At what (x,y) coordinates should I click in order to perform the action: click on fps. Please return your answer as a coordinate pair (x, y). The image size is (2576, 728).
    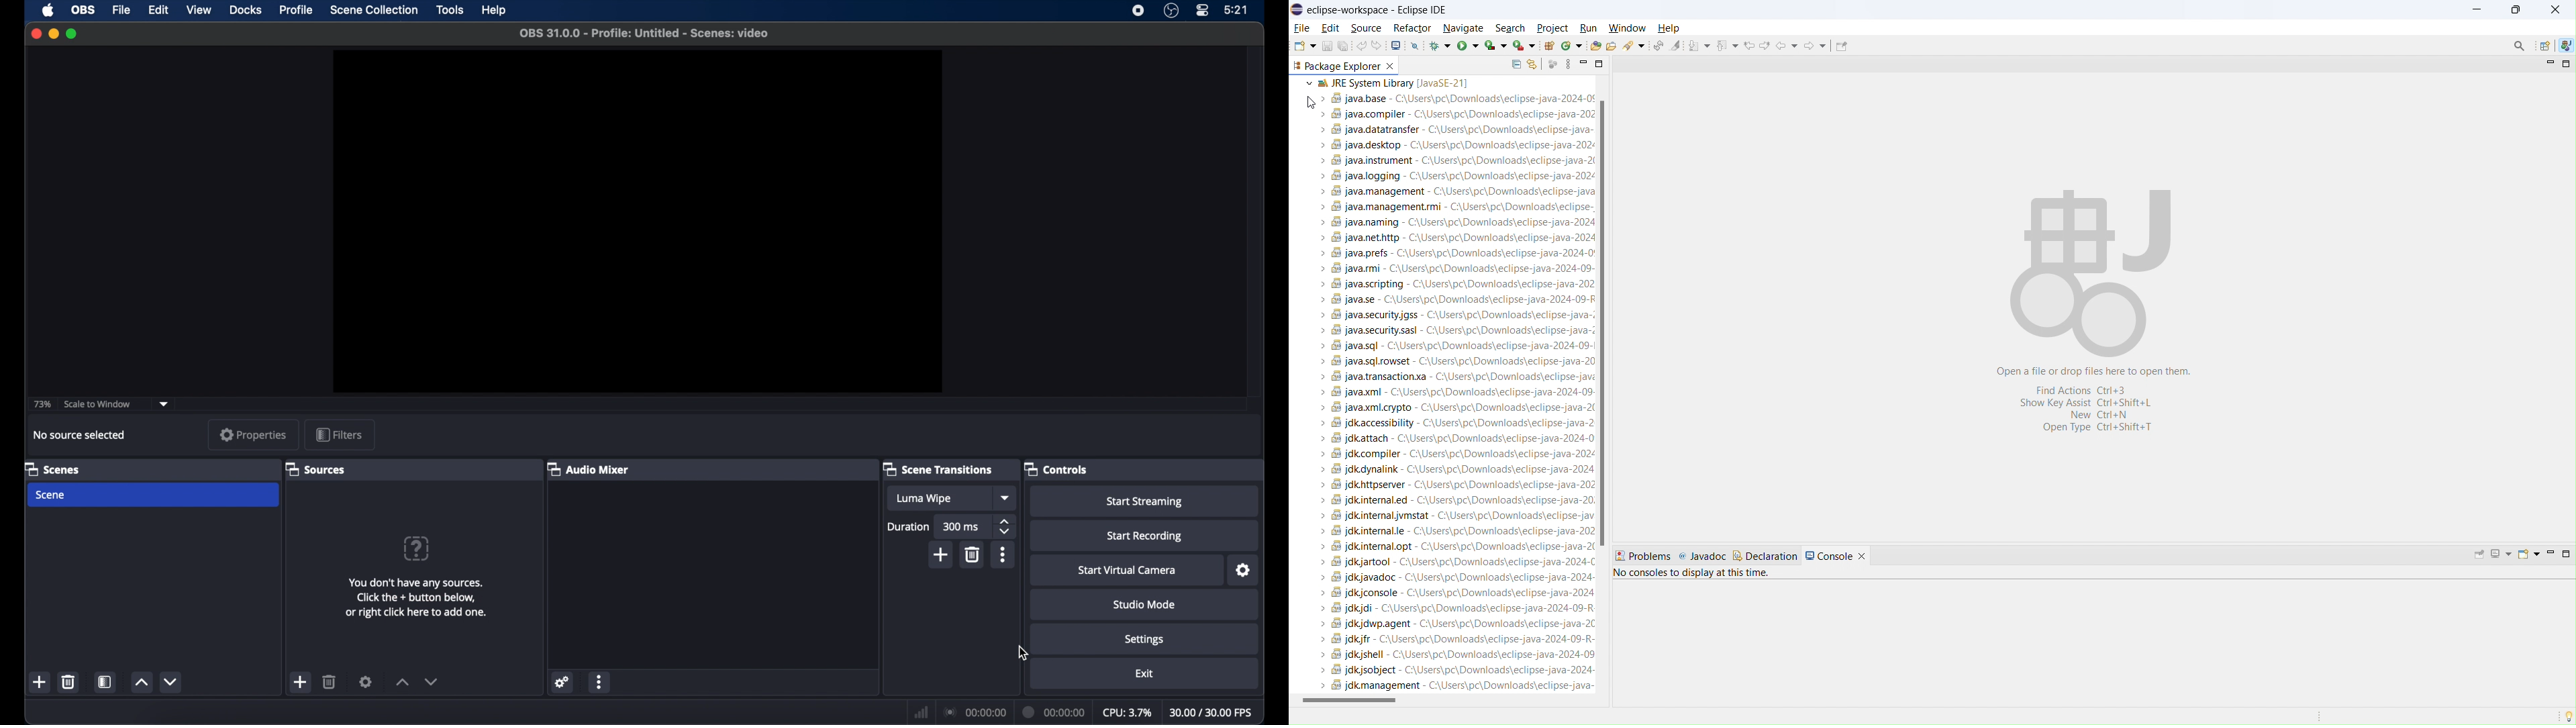
    Looking at the image, I should click on (1211, 713).